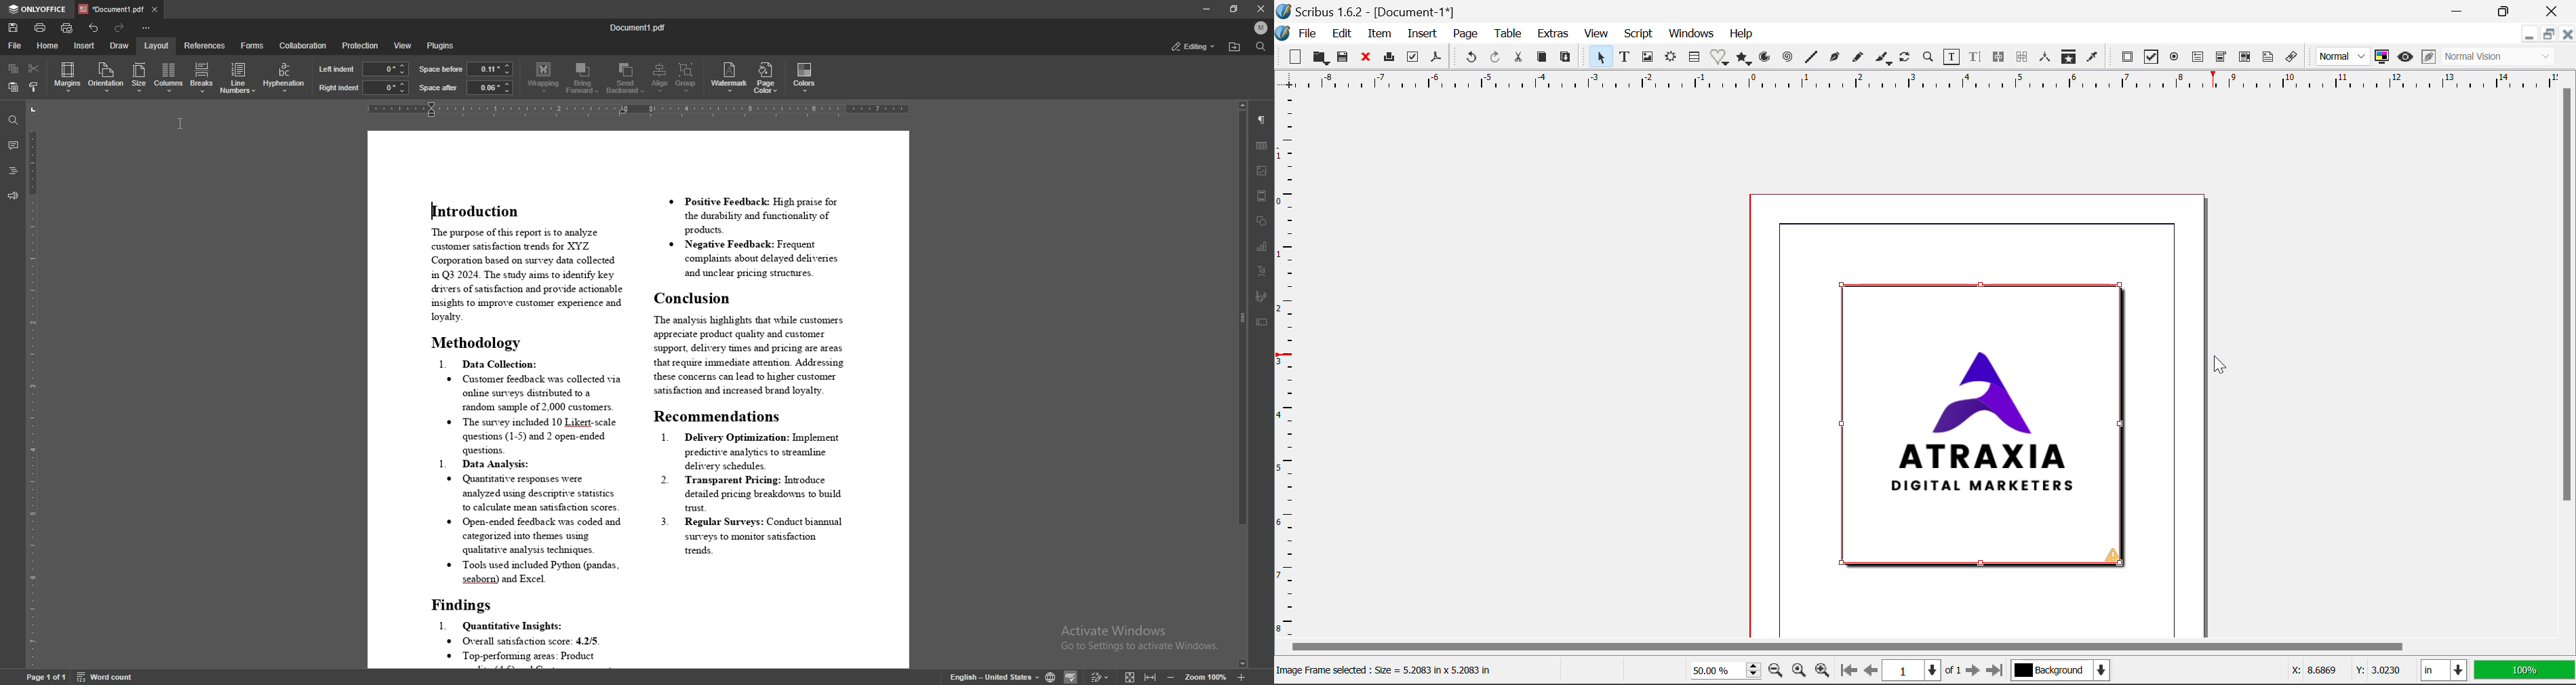 The image size is (2576, 700). Describe the element at coordinates (2219, 367) in the screenshot. I see `Cursor` at that location.